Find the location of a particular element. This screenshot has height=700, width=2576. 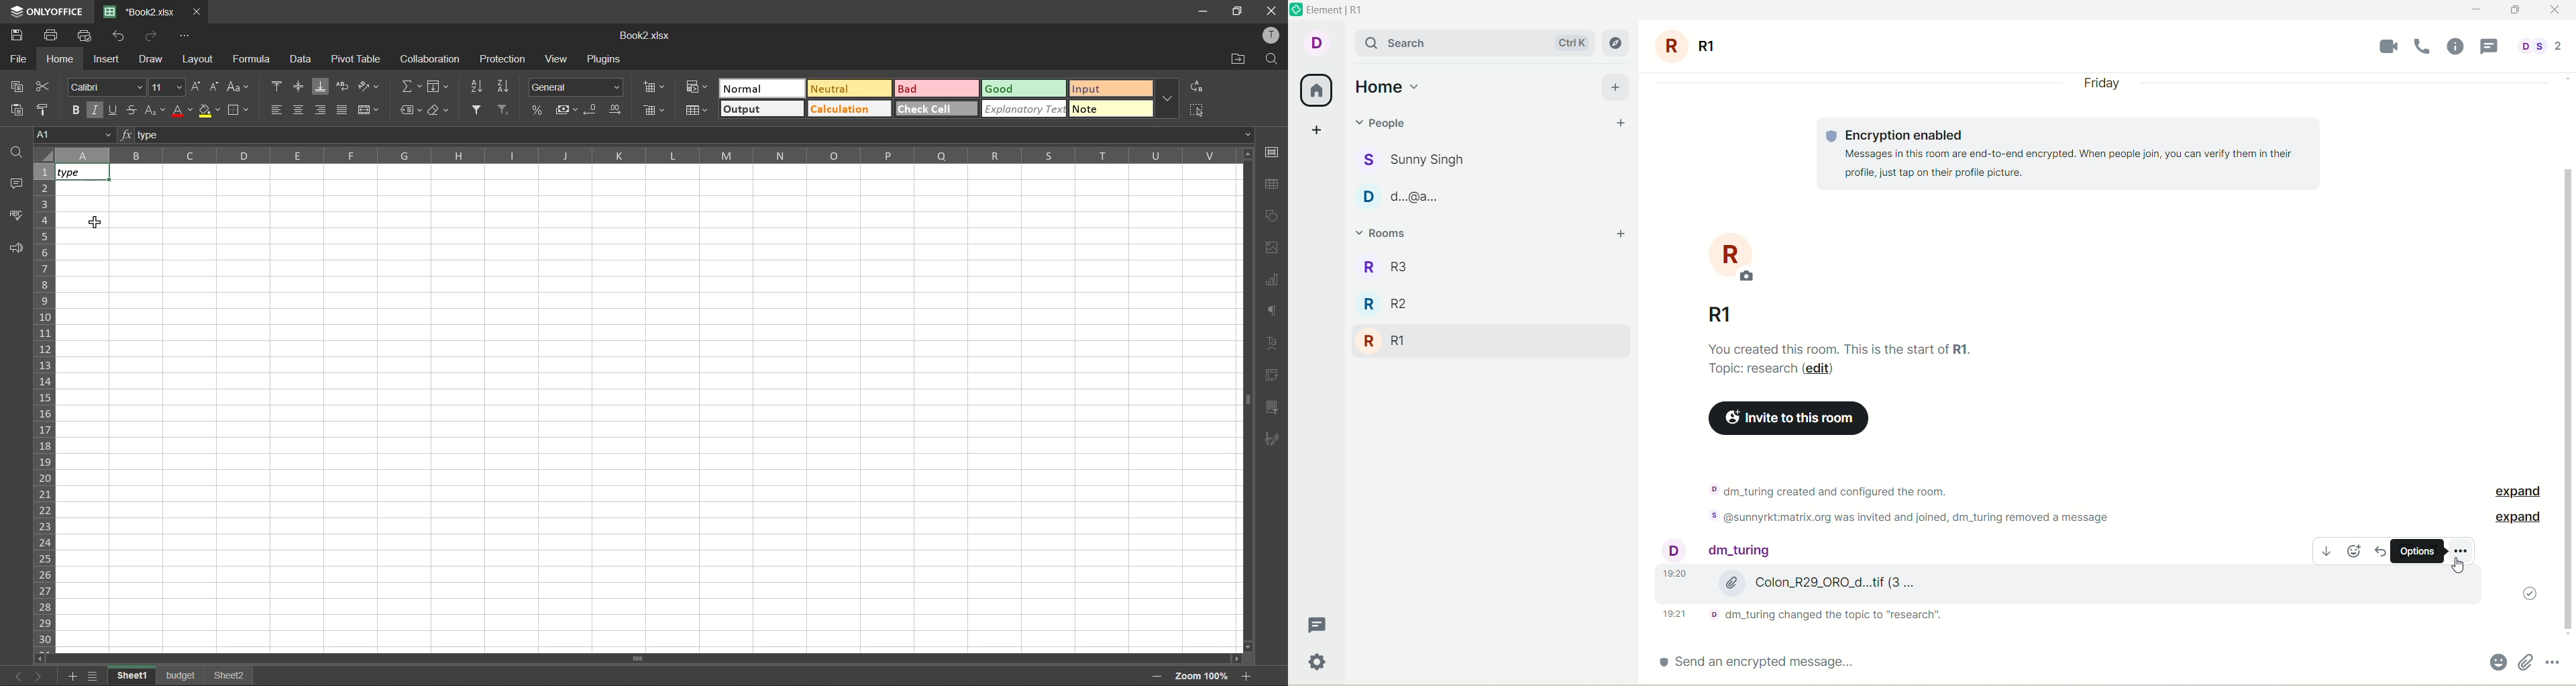

print is located at coordinates (50, 36).